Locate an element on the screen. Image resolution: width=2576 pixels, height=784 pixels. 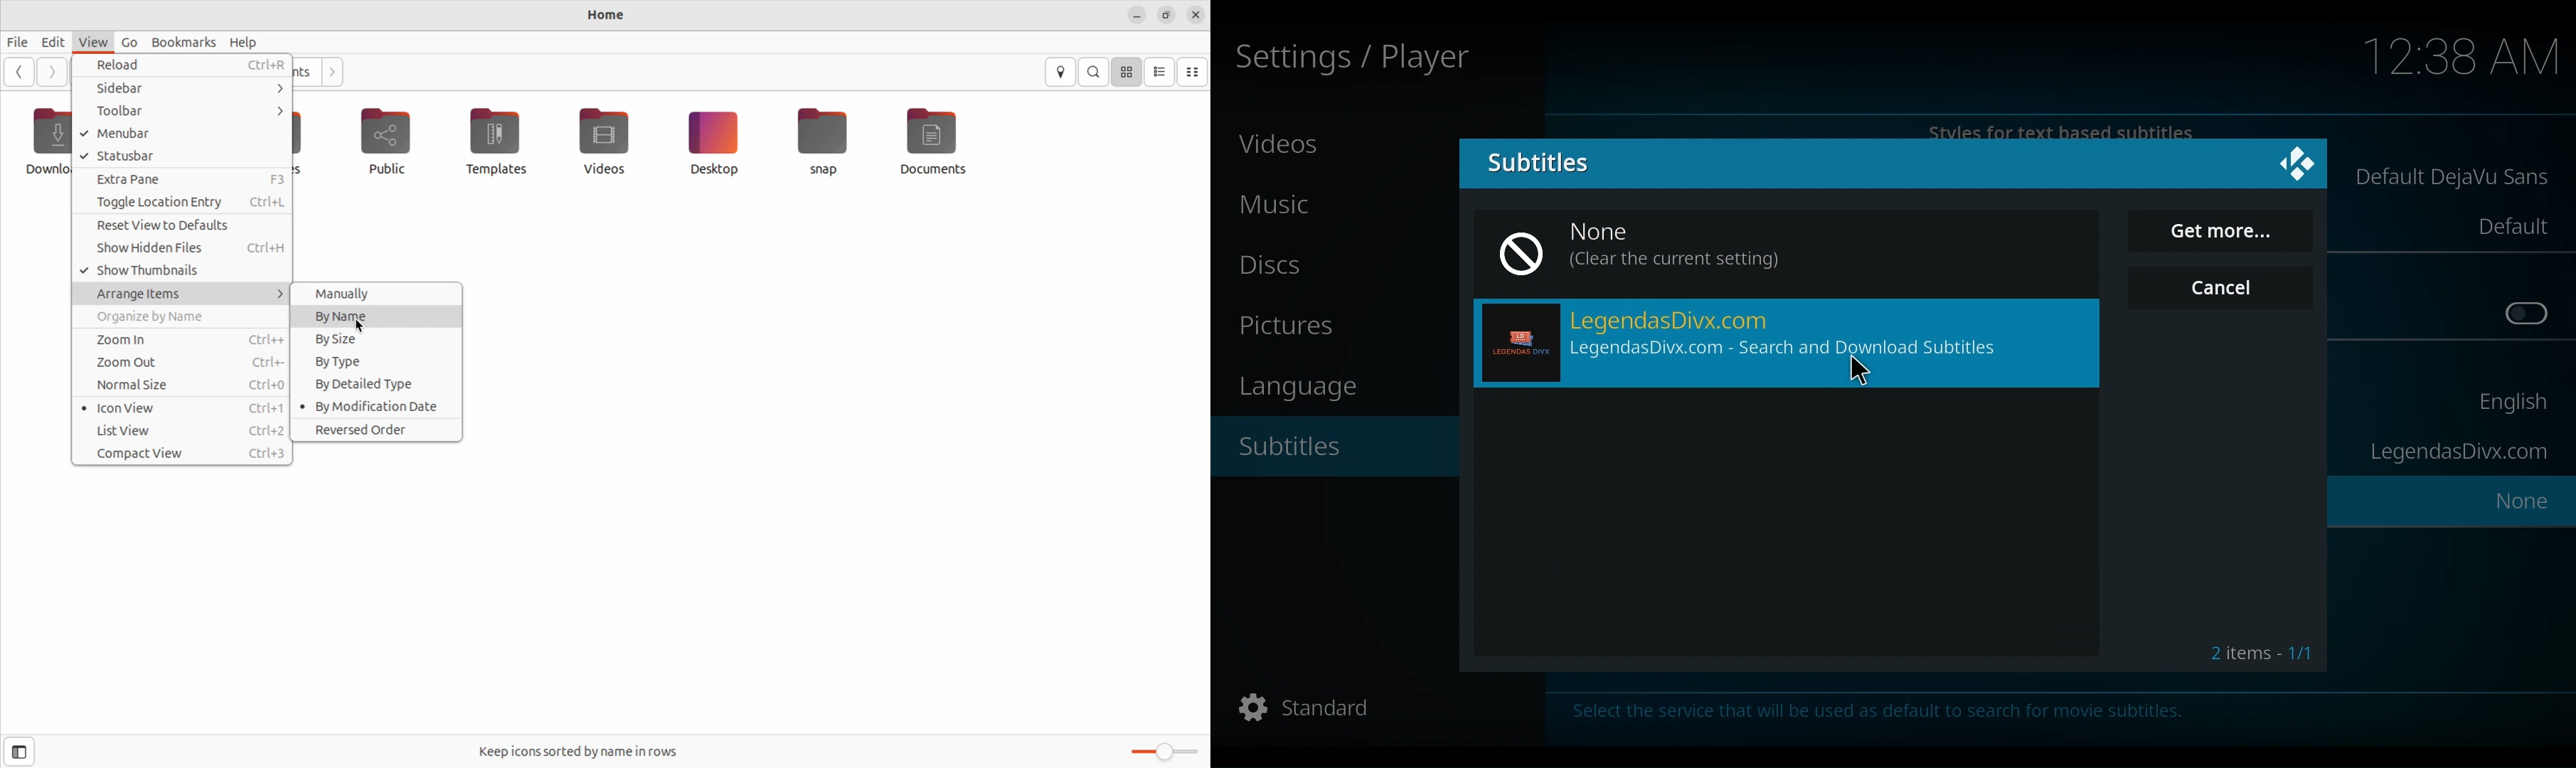
None is located at coordinates (2516, 504).